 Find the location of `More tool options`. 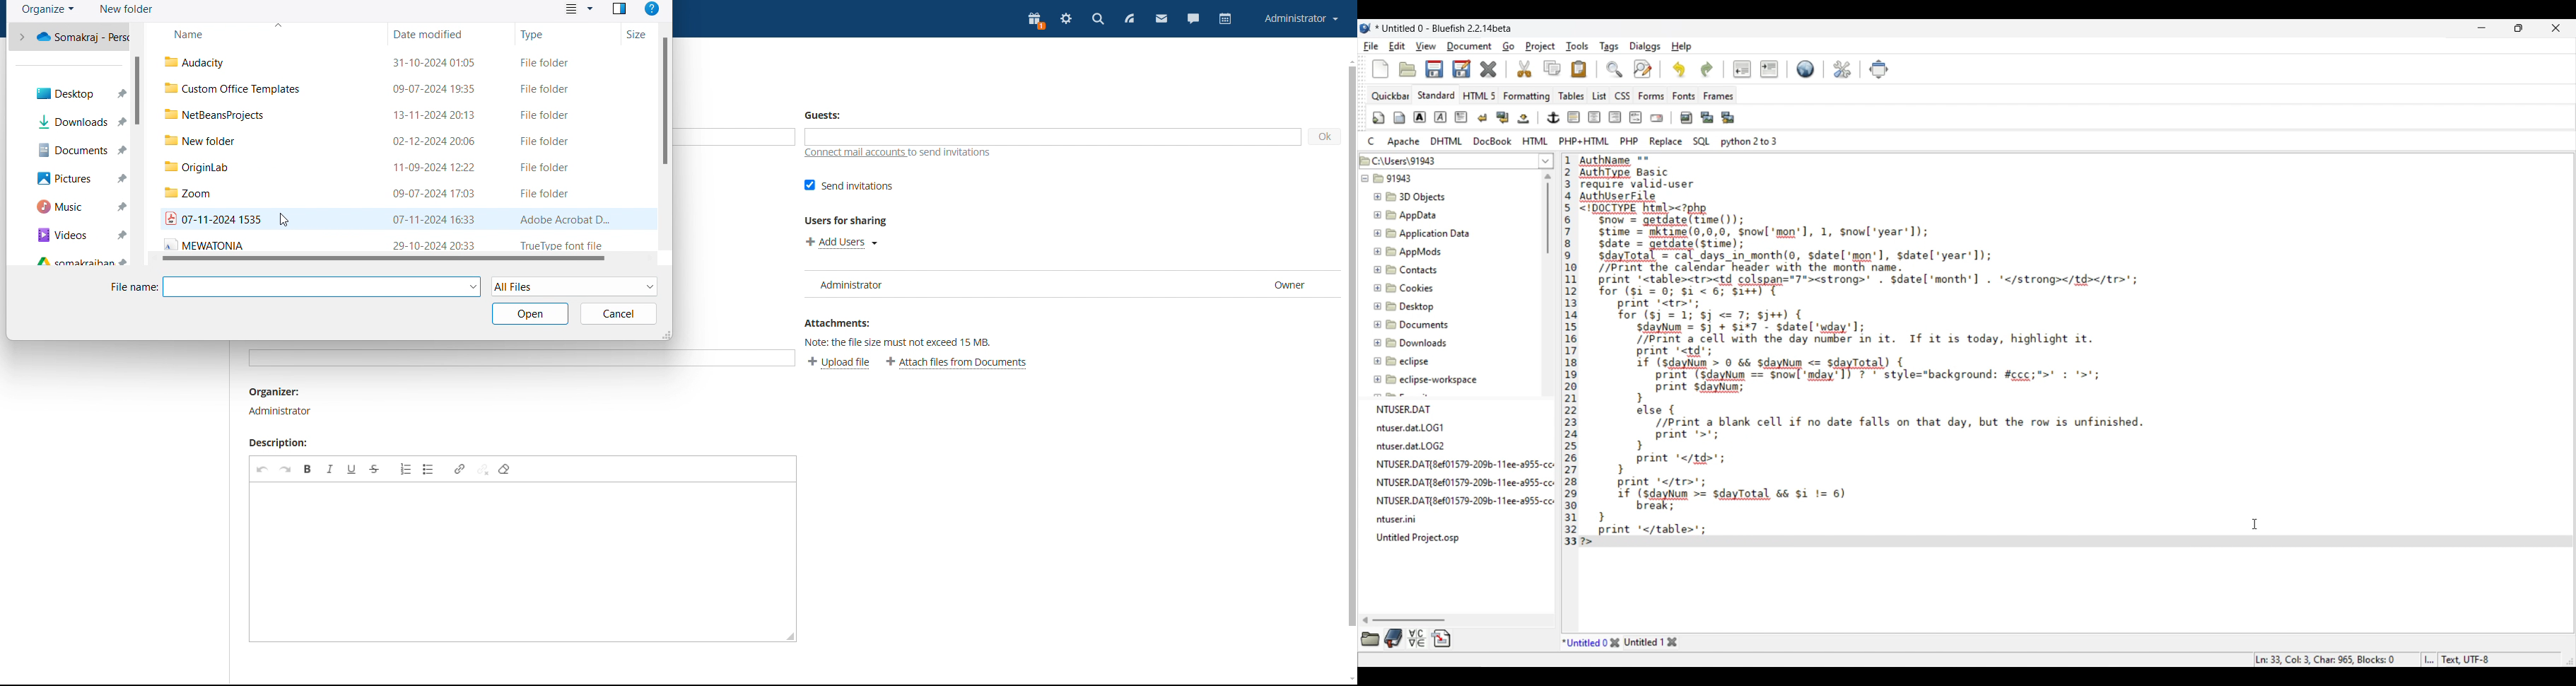

More tool options is located at coordinates (1406, 638).